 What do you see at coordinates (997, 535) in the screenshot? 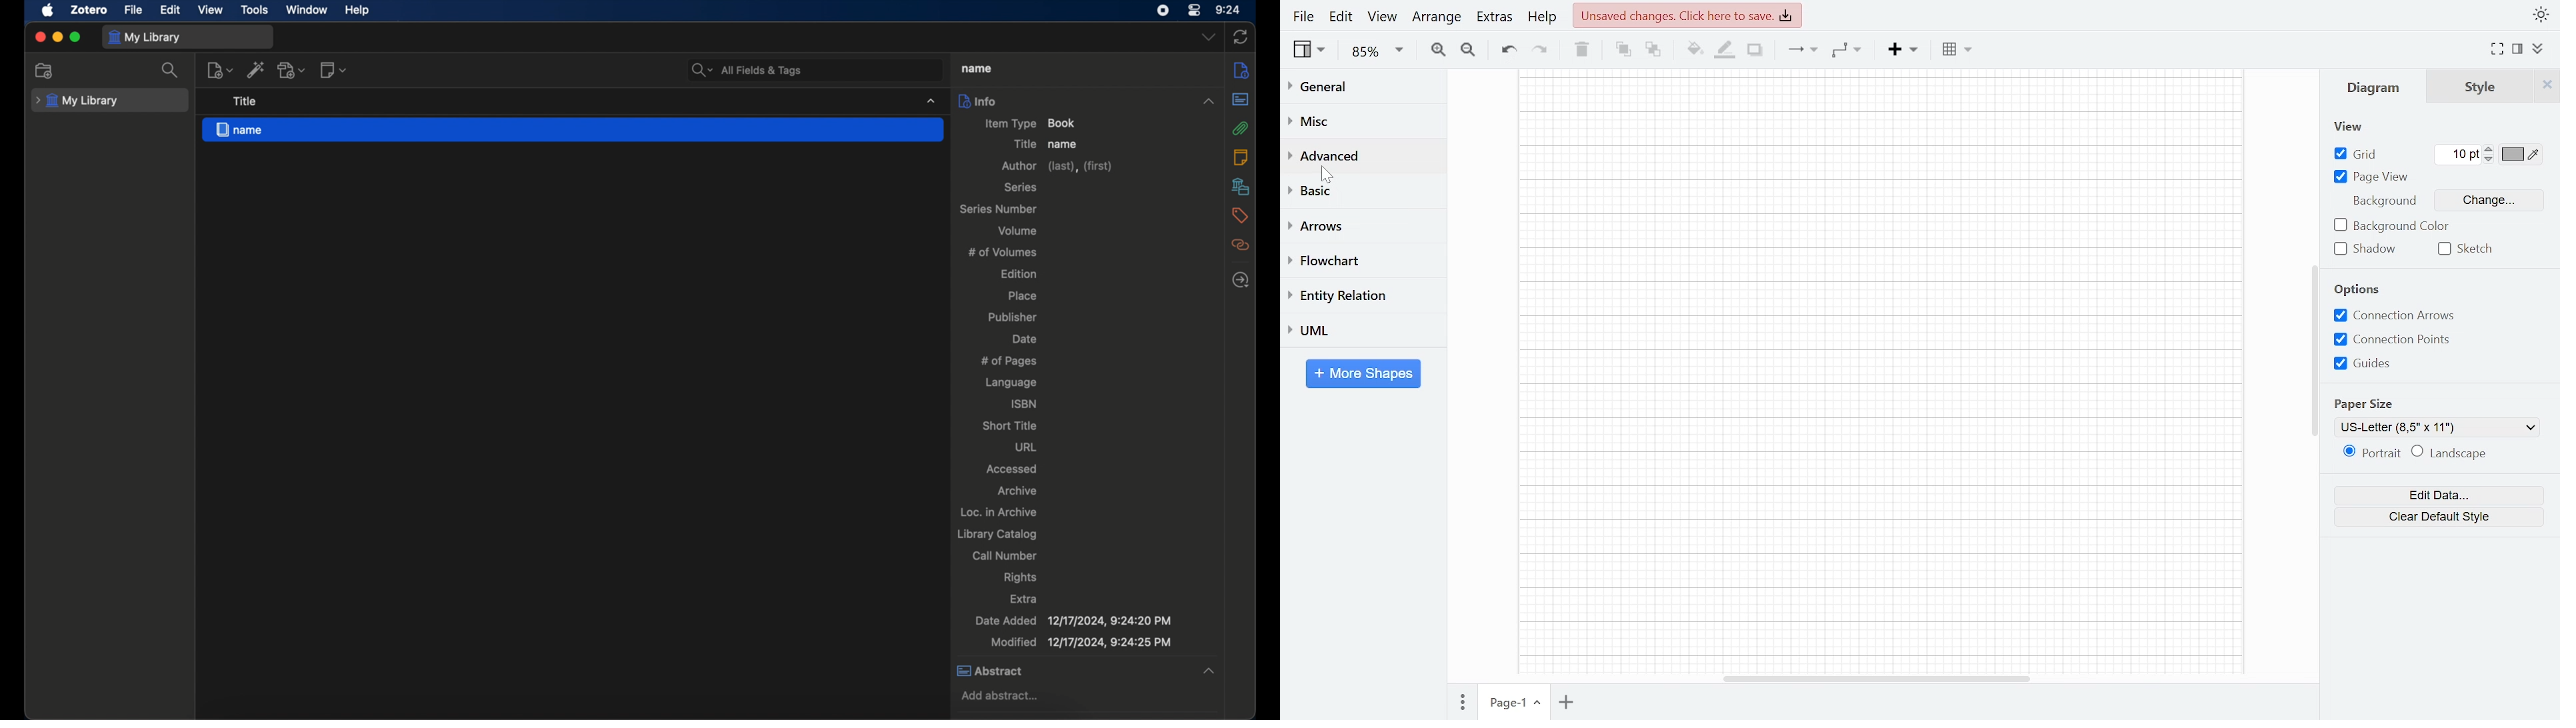
I see `library catalog` at bounding box center [997, 535].